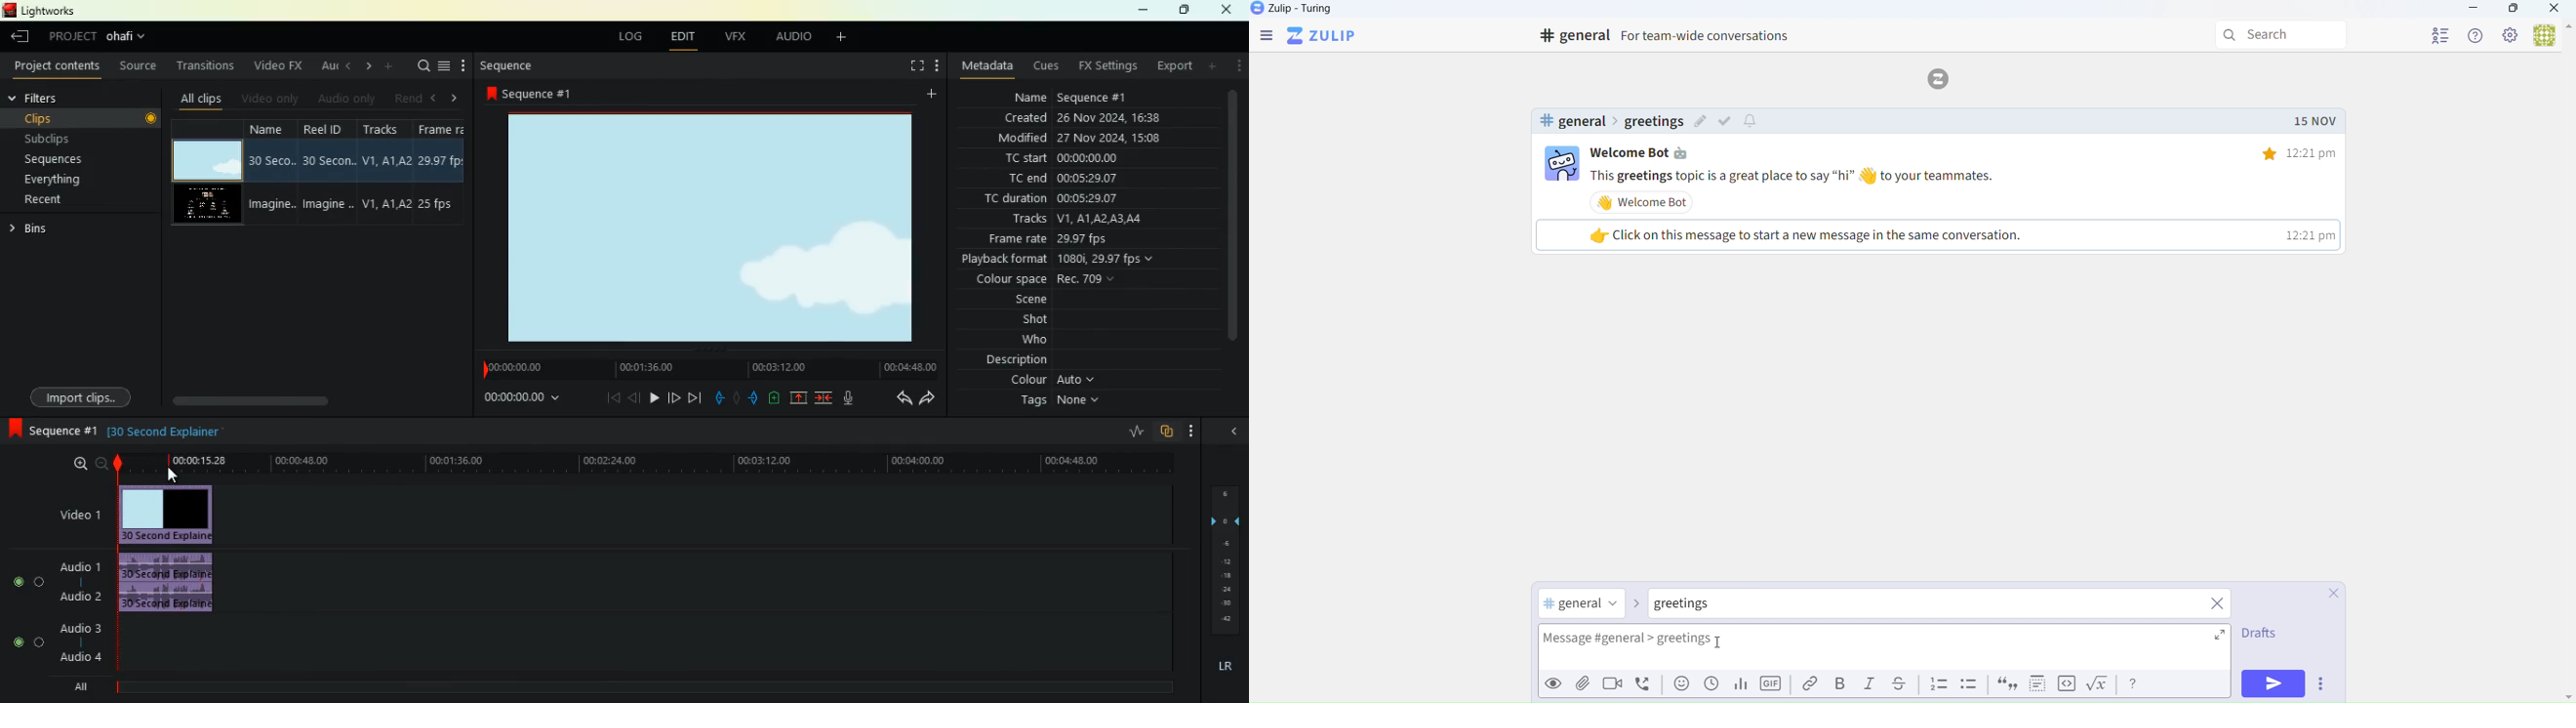  What do you see at coordinates (208, 65) in the screenshot?
I see `transitions` at bounding box center [208, 65].